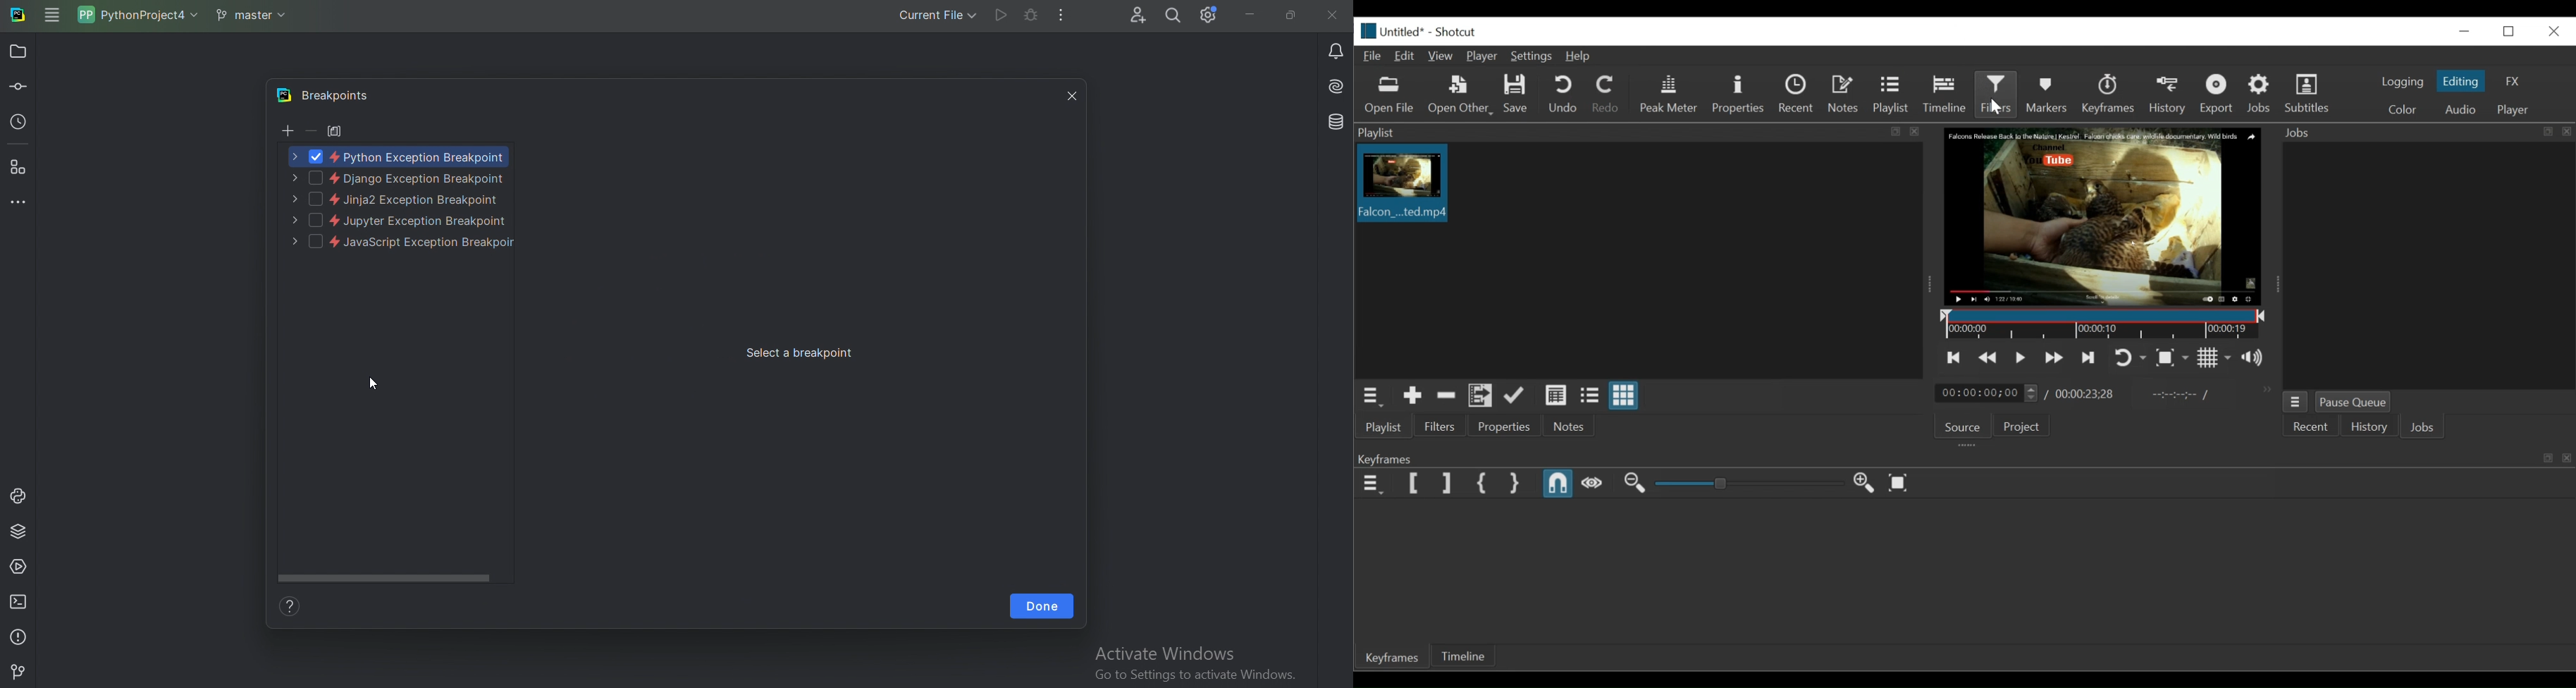 This screenshot has height=700, width=2576. I want to click on Toggle zoom, so click(2174, 358).